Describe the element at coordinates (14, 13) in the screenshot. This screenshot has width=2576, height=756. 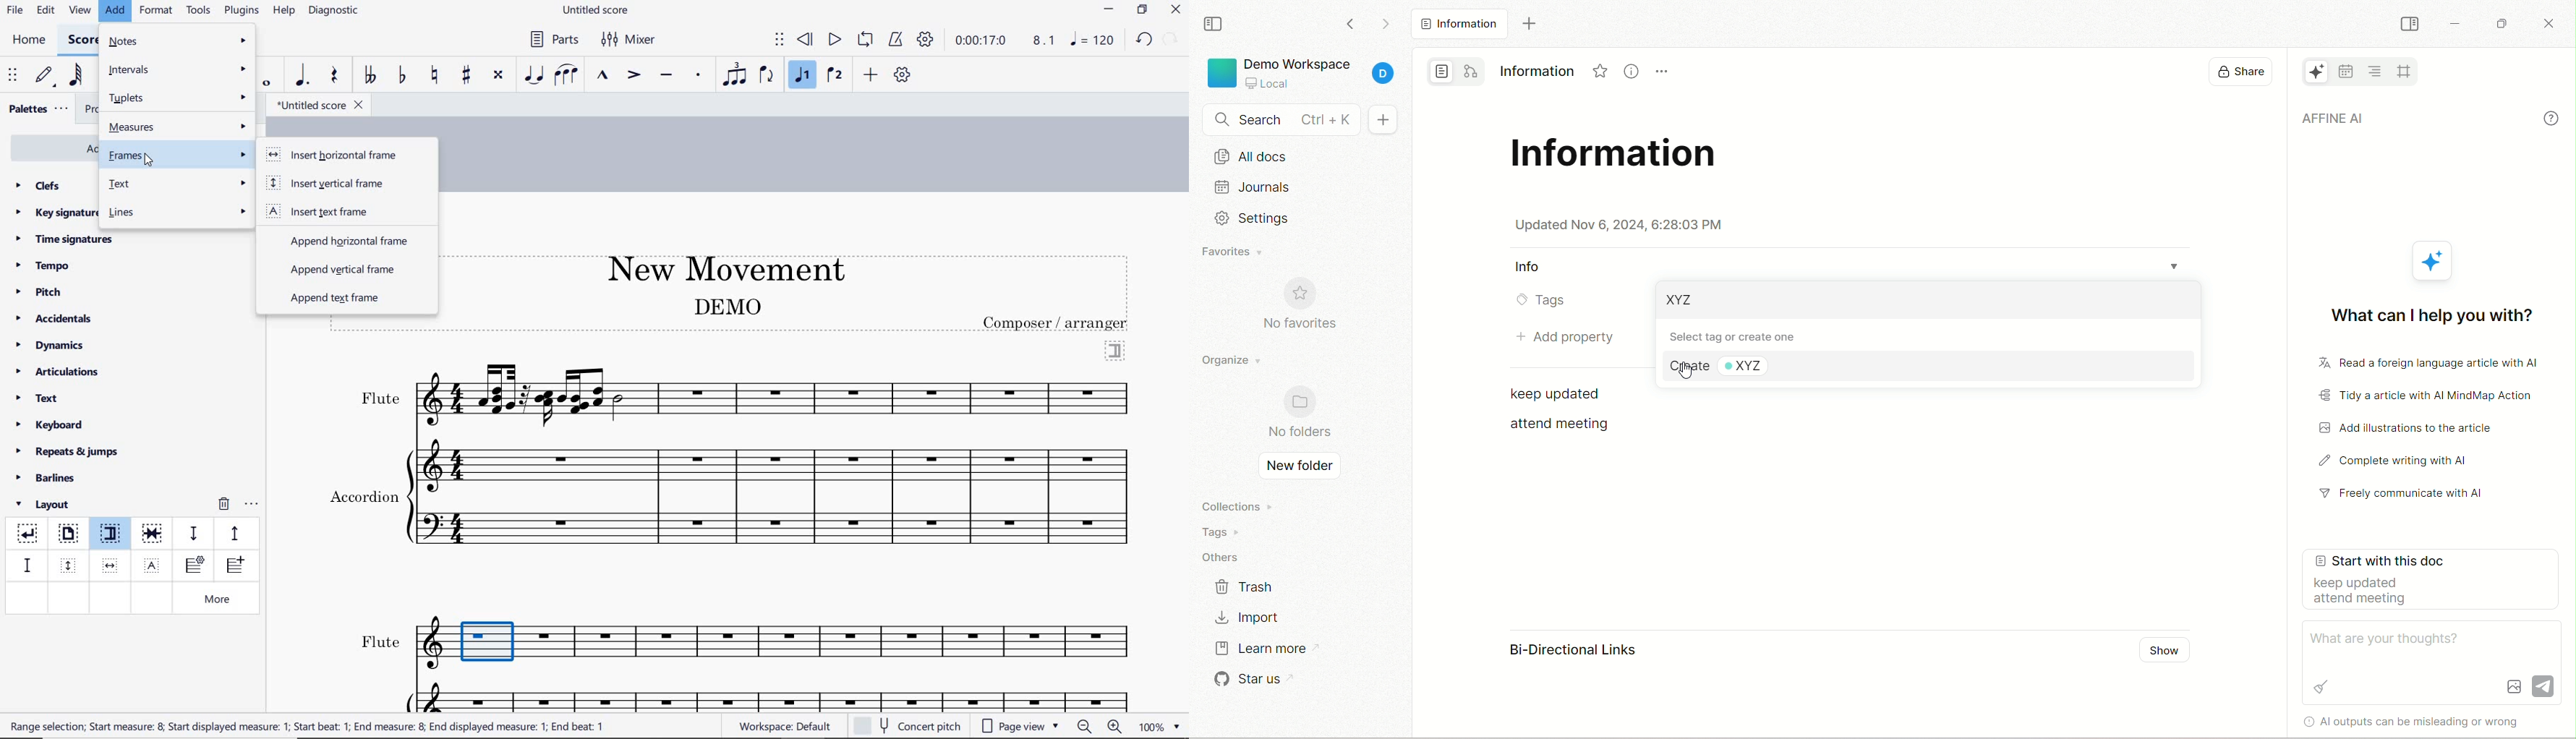
I see `file` at that location.